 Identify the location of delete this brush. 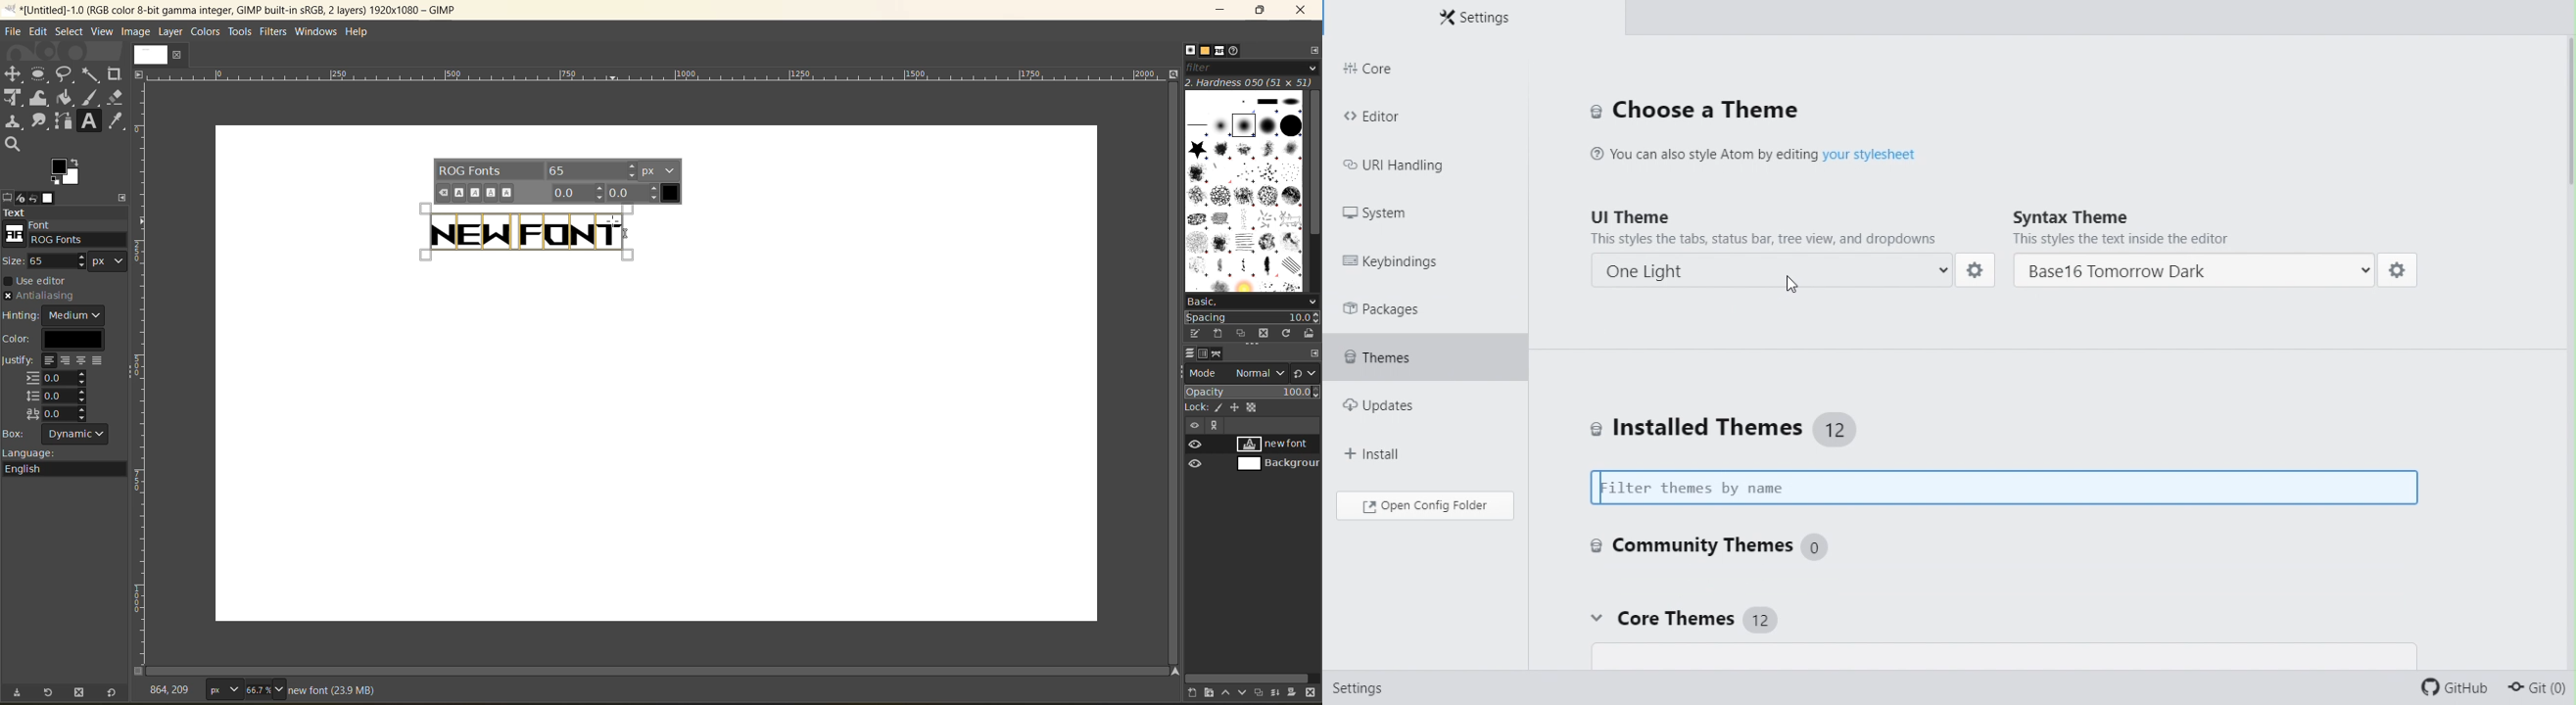
(1266, 331).